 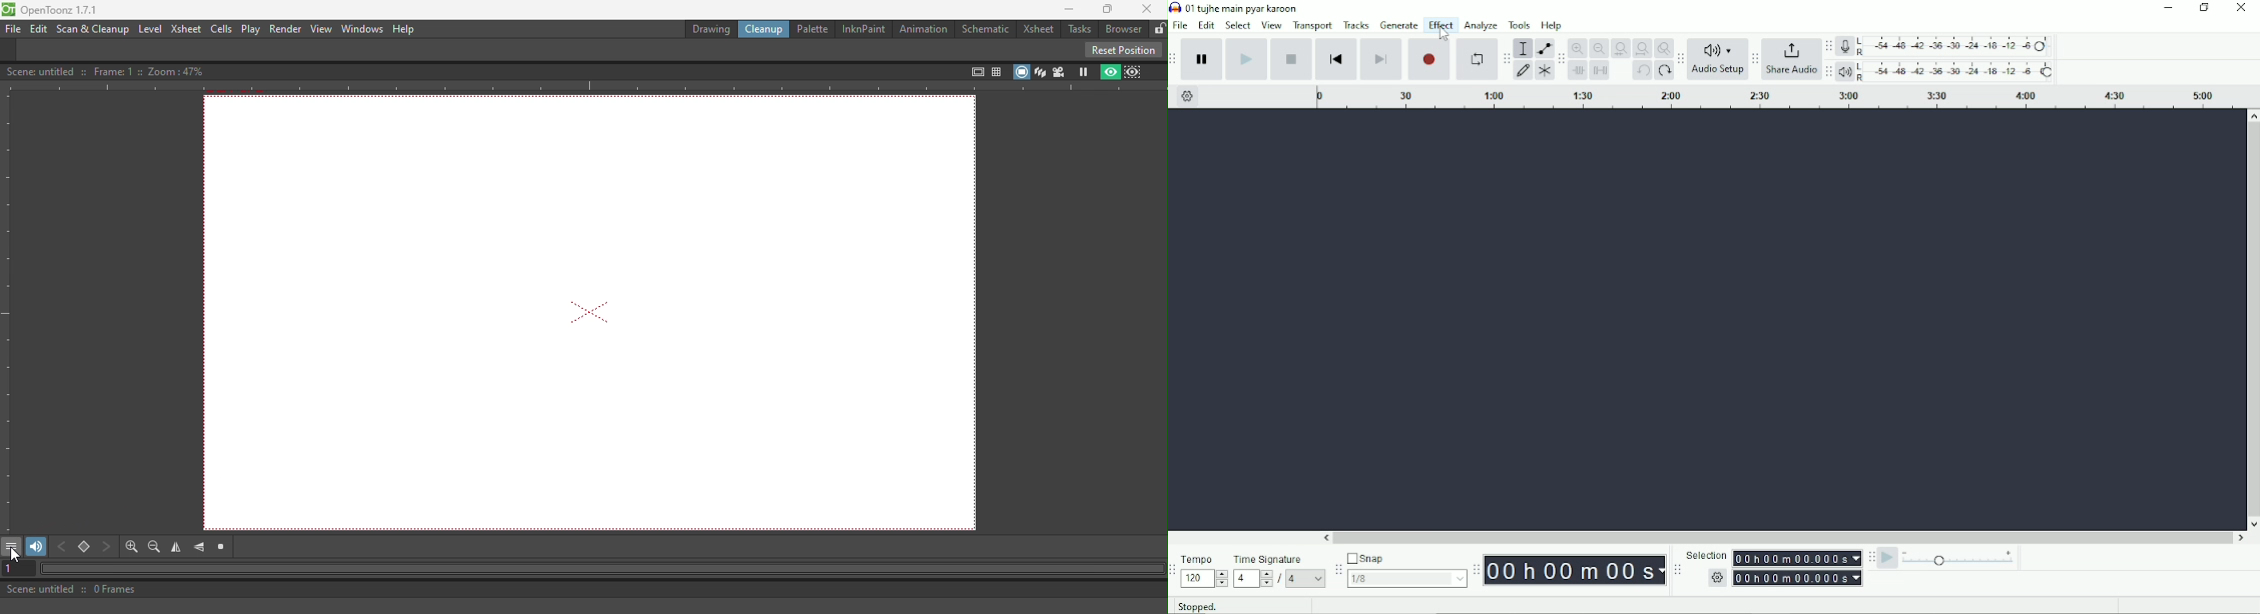 What do you see at coordinates (1279, 570) in the screenshot?
I see `Time Signature` at bounding box center [1279, 570].